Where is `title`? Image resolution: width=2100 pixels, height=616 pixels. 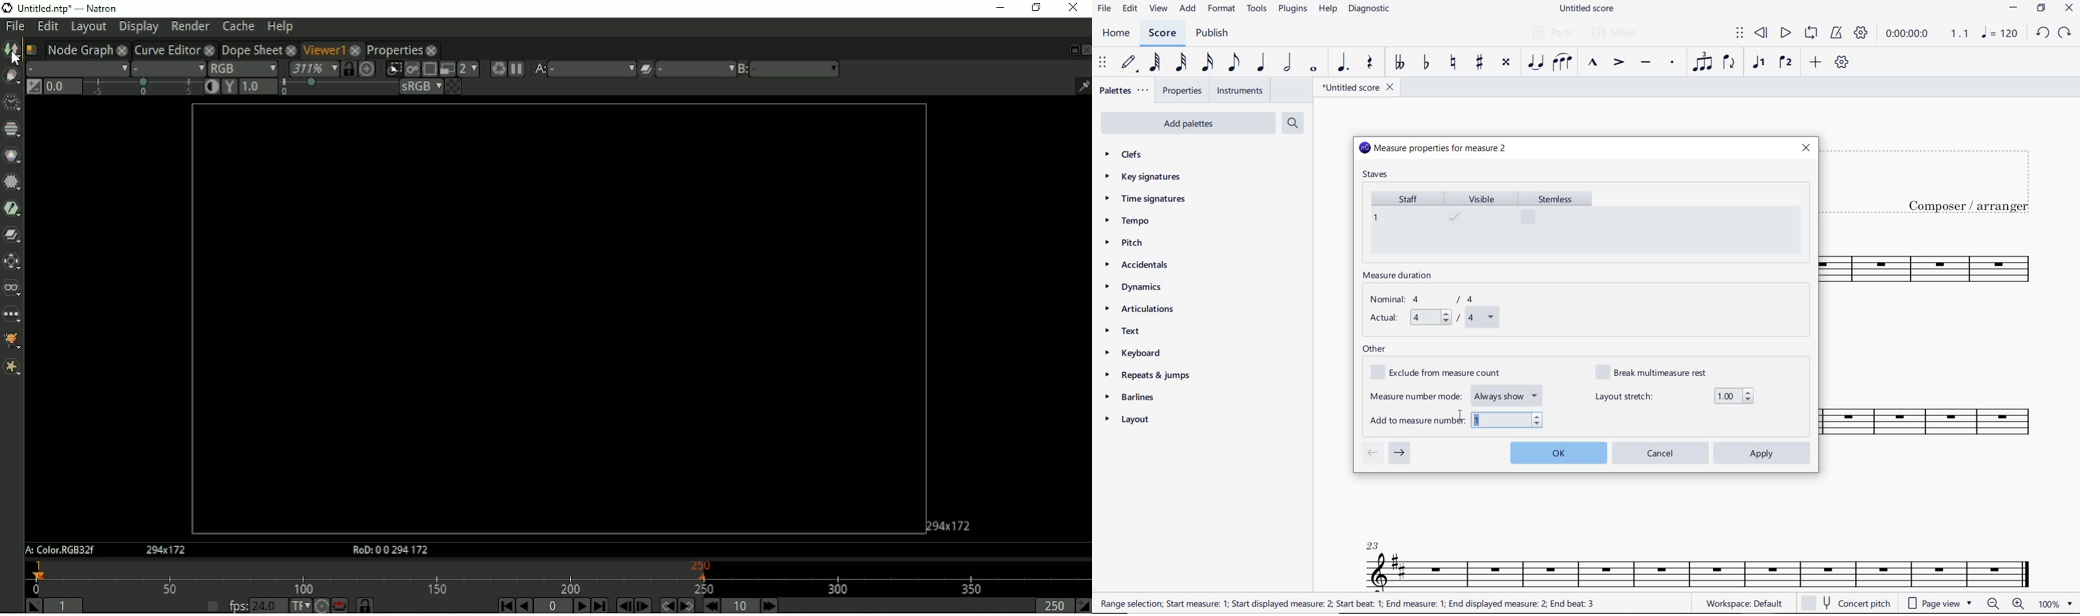
title is located at coordinates (1938, 179).